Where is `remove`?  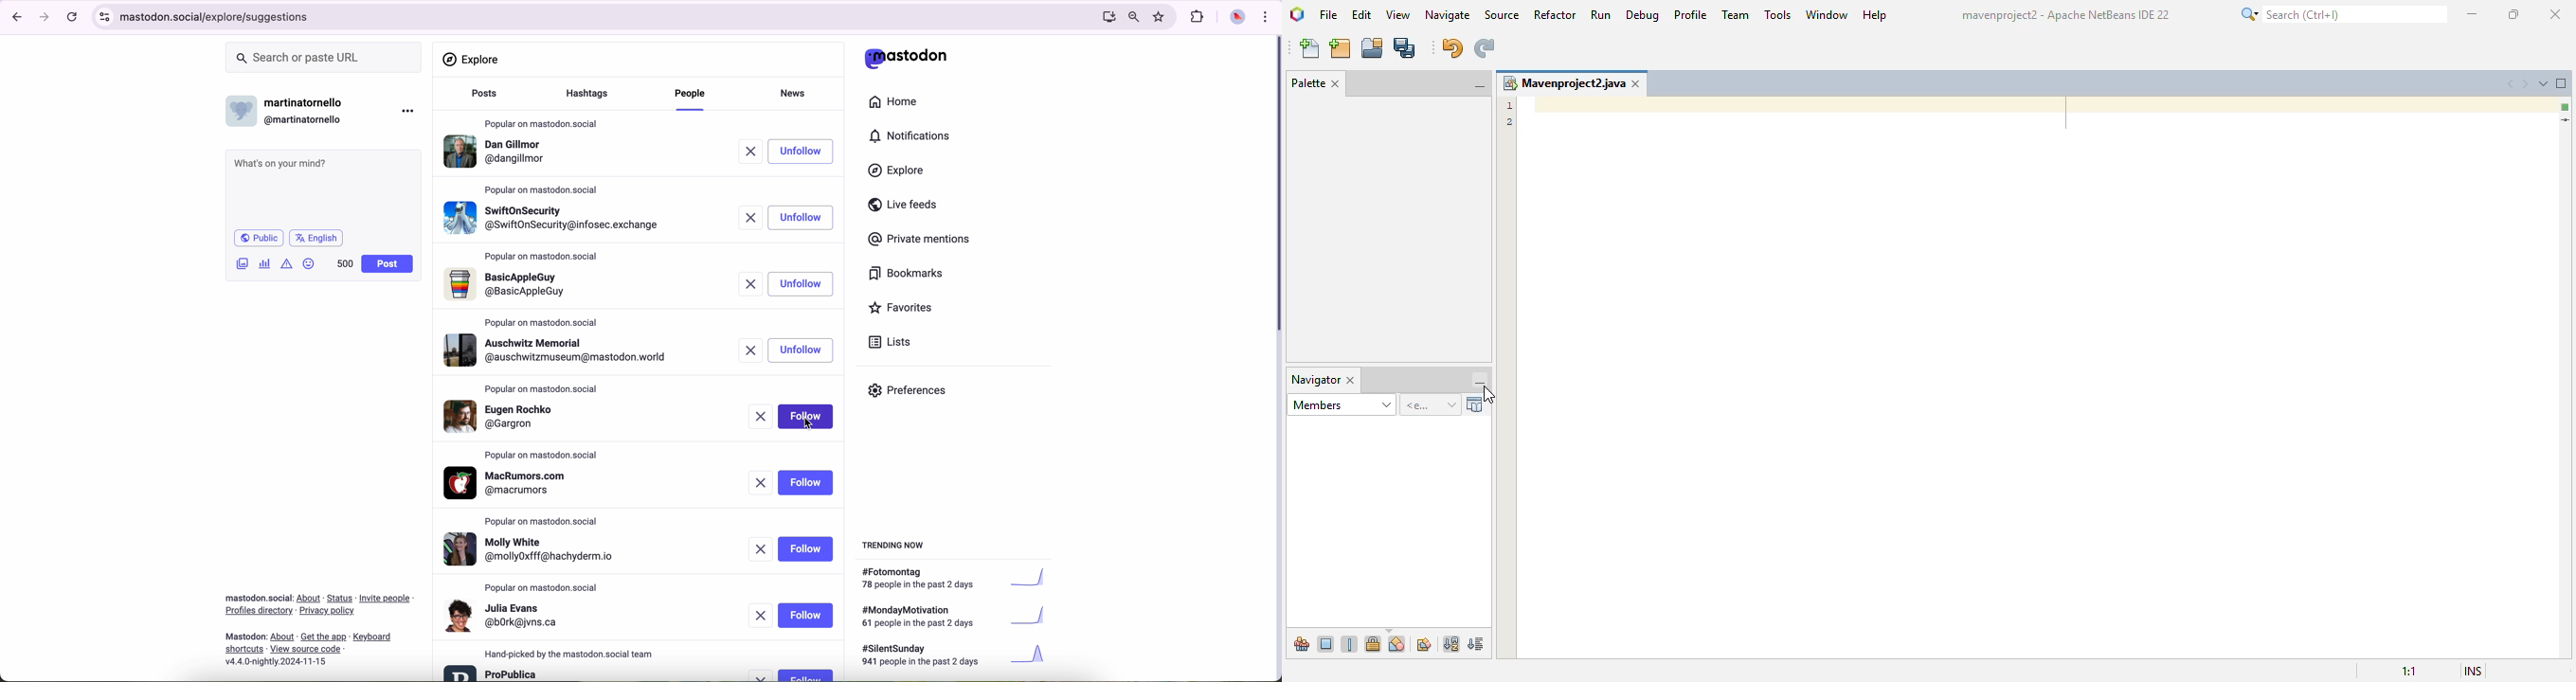
remove is located at coordinates (760, 483).